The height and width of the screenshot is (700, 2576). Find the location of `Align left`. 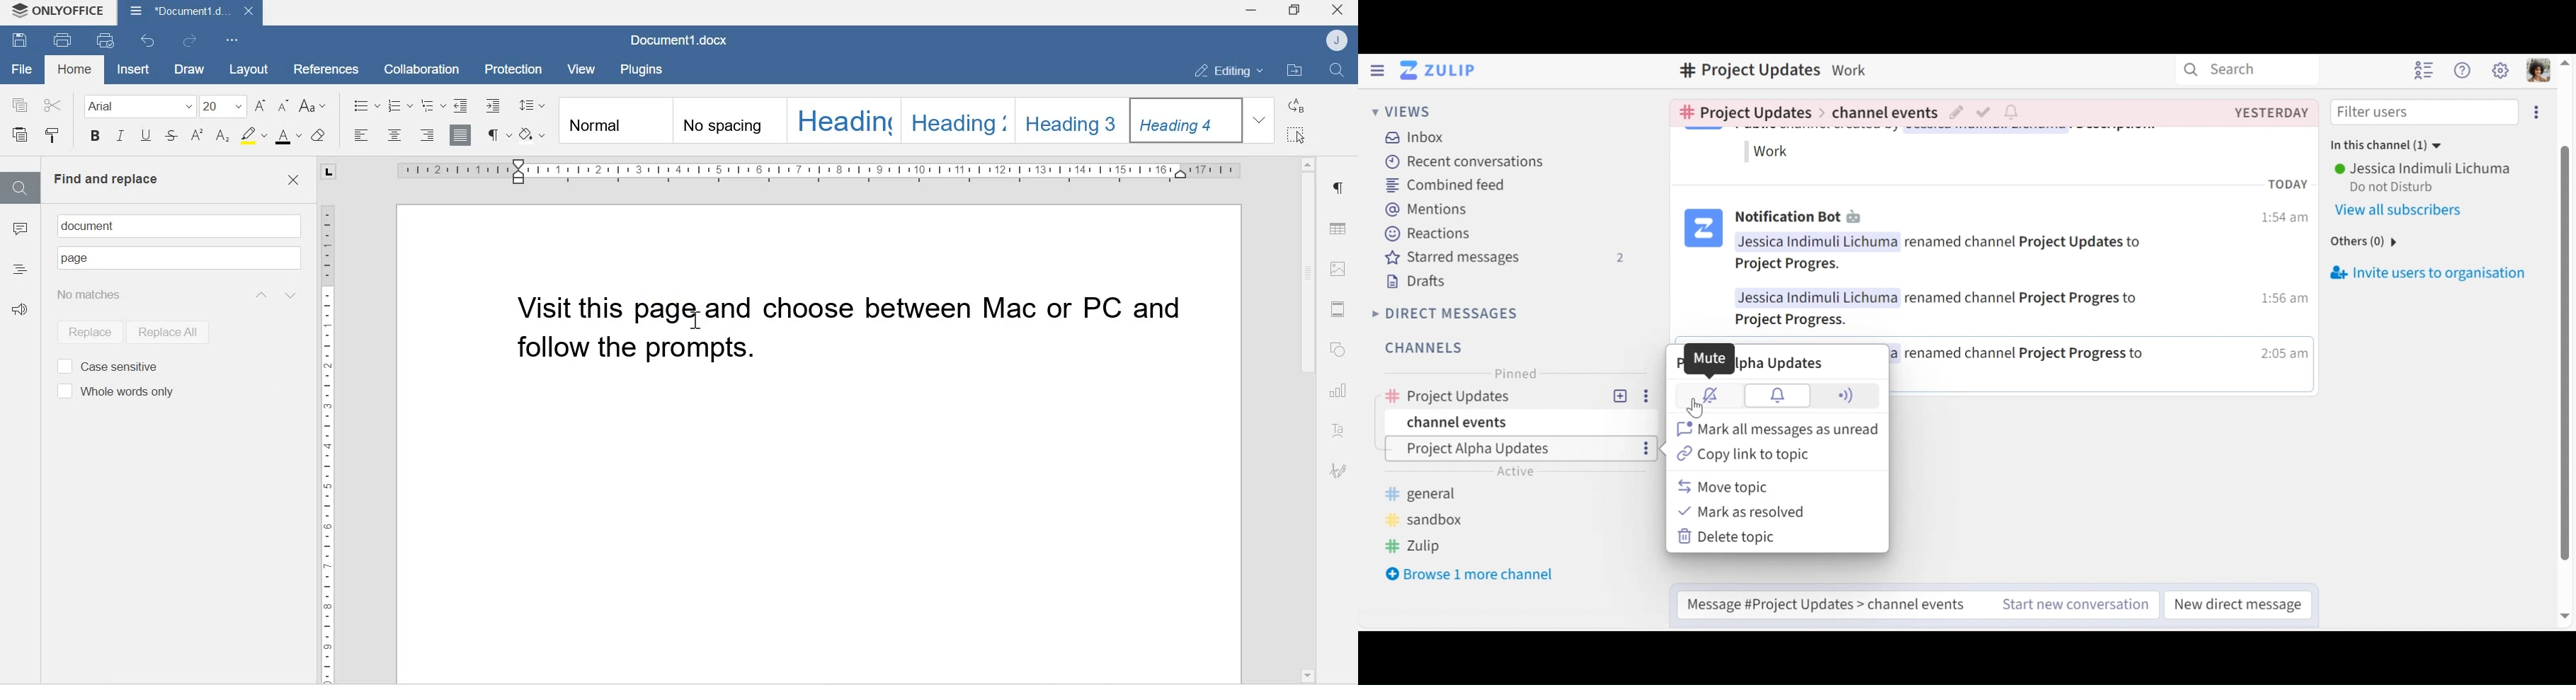

Align left is located at coordinates (362, 136).